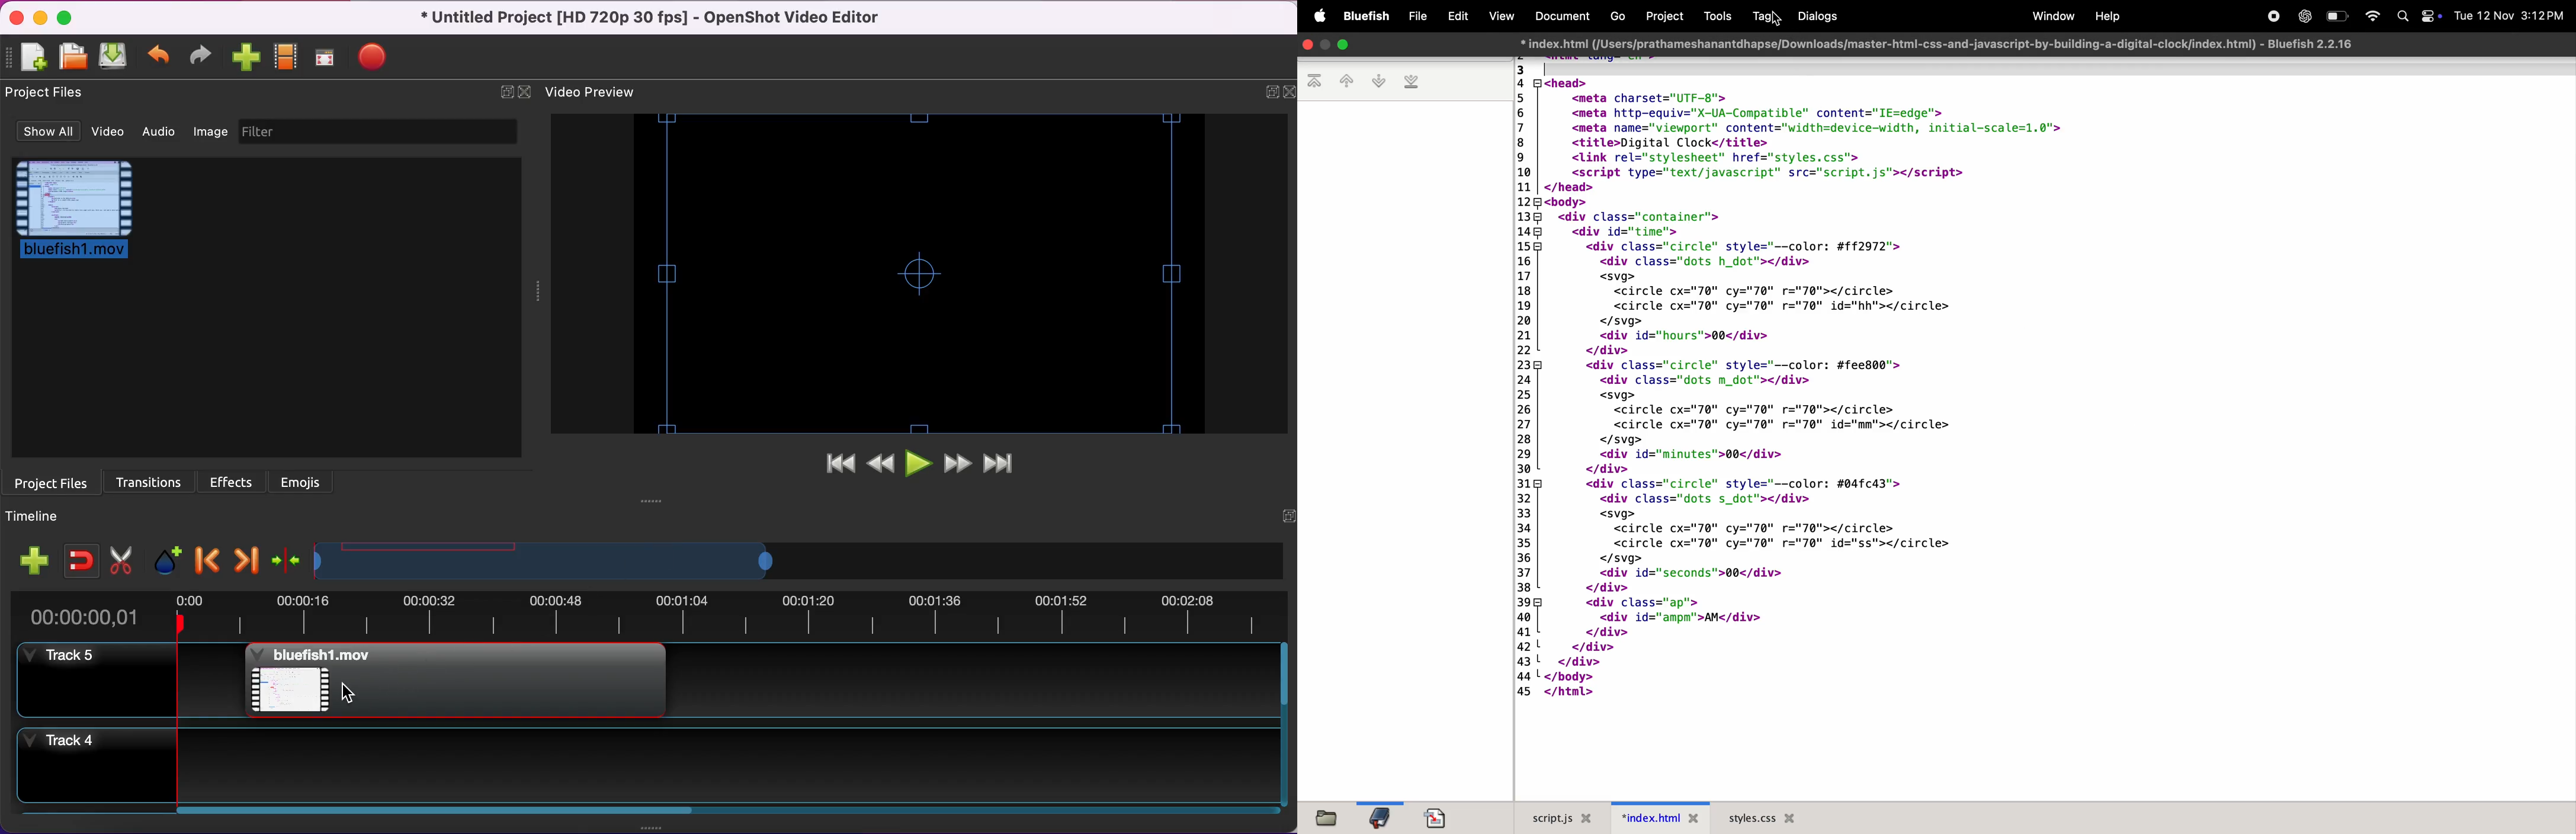 The width and height of the screenshot is (2576, 840). What do you see at coordinates (1317, 17) in the screenshot?
I see `apple menu` at bounding box center [1317, 17].